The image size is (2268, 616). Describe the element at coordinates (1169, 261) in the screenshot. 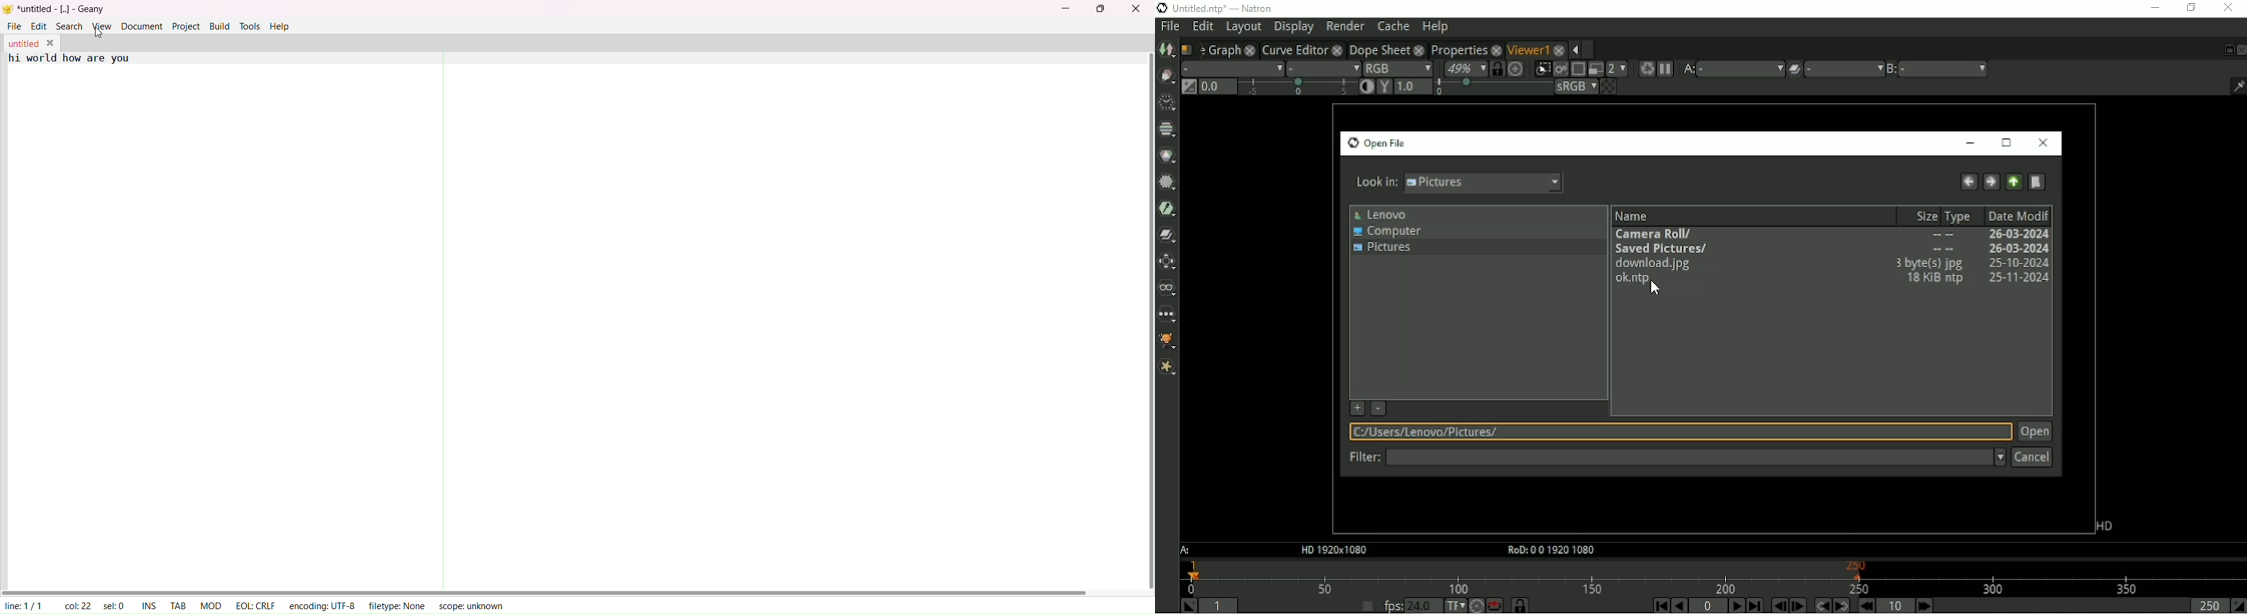

I see `Transform` at that location.